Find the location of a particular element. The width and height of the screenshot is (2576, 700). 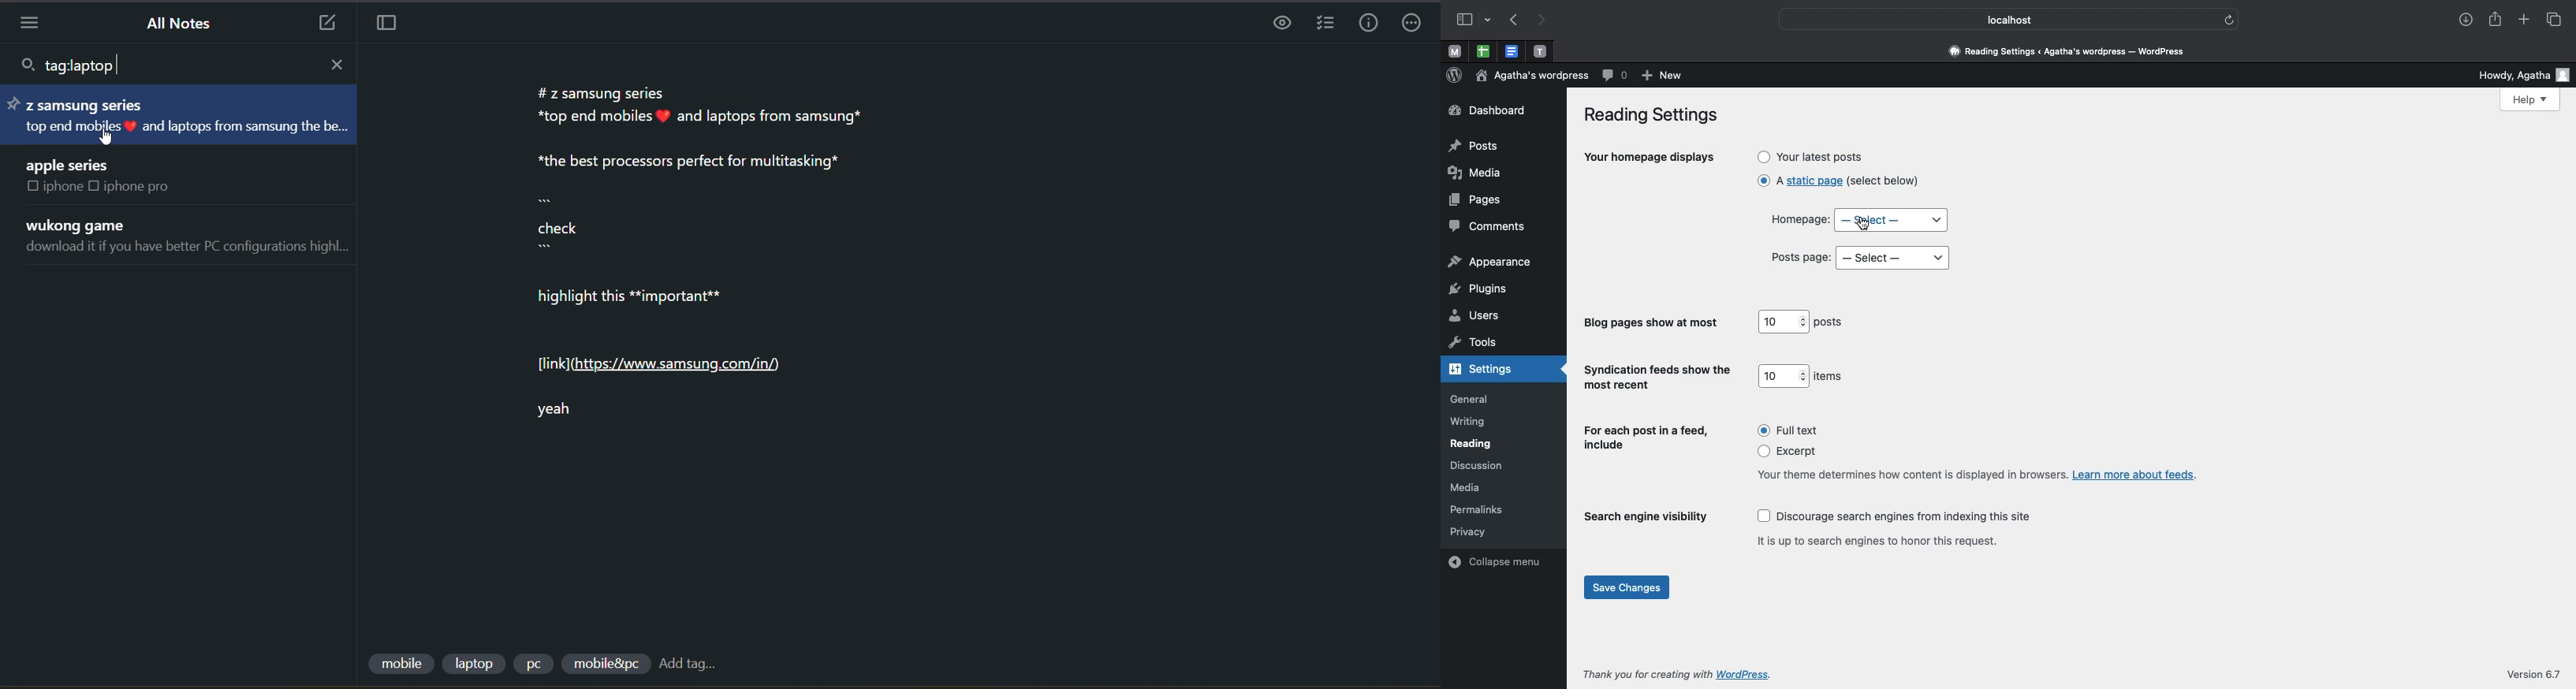

Excerpt is located at coordinates (1793, 453).